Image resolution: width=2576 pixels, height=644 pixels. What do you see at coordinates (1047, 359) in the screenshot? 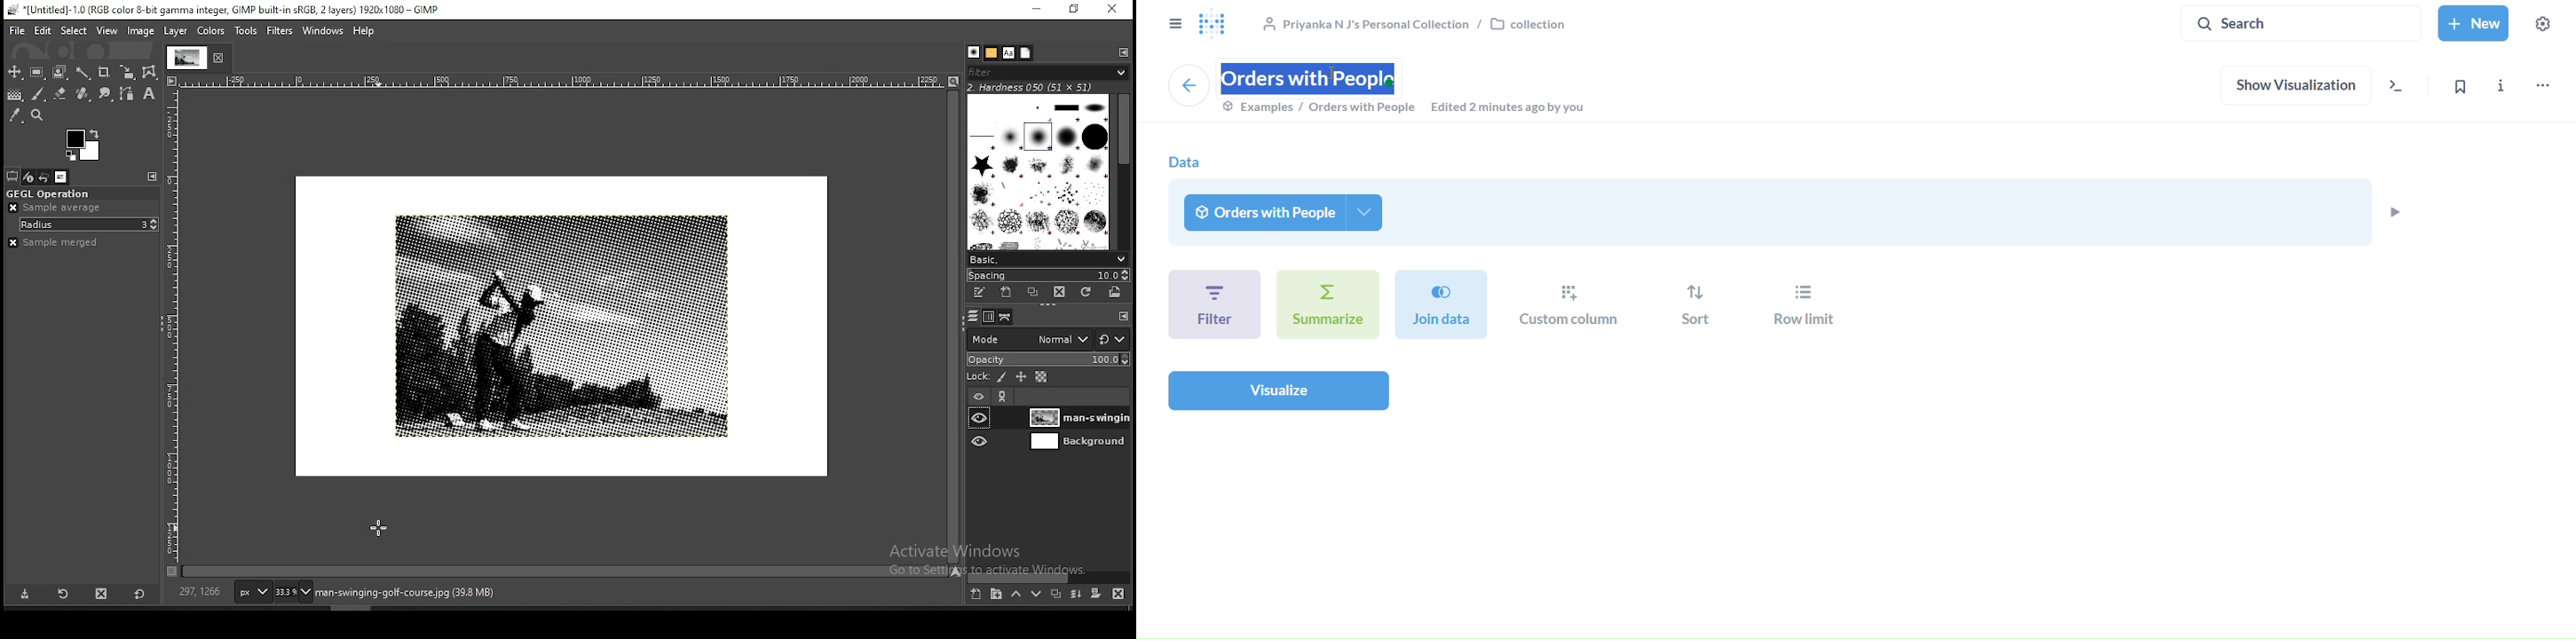
I see `opacity` at bounding box center [1047, 359].